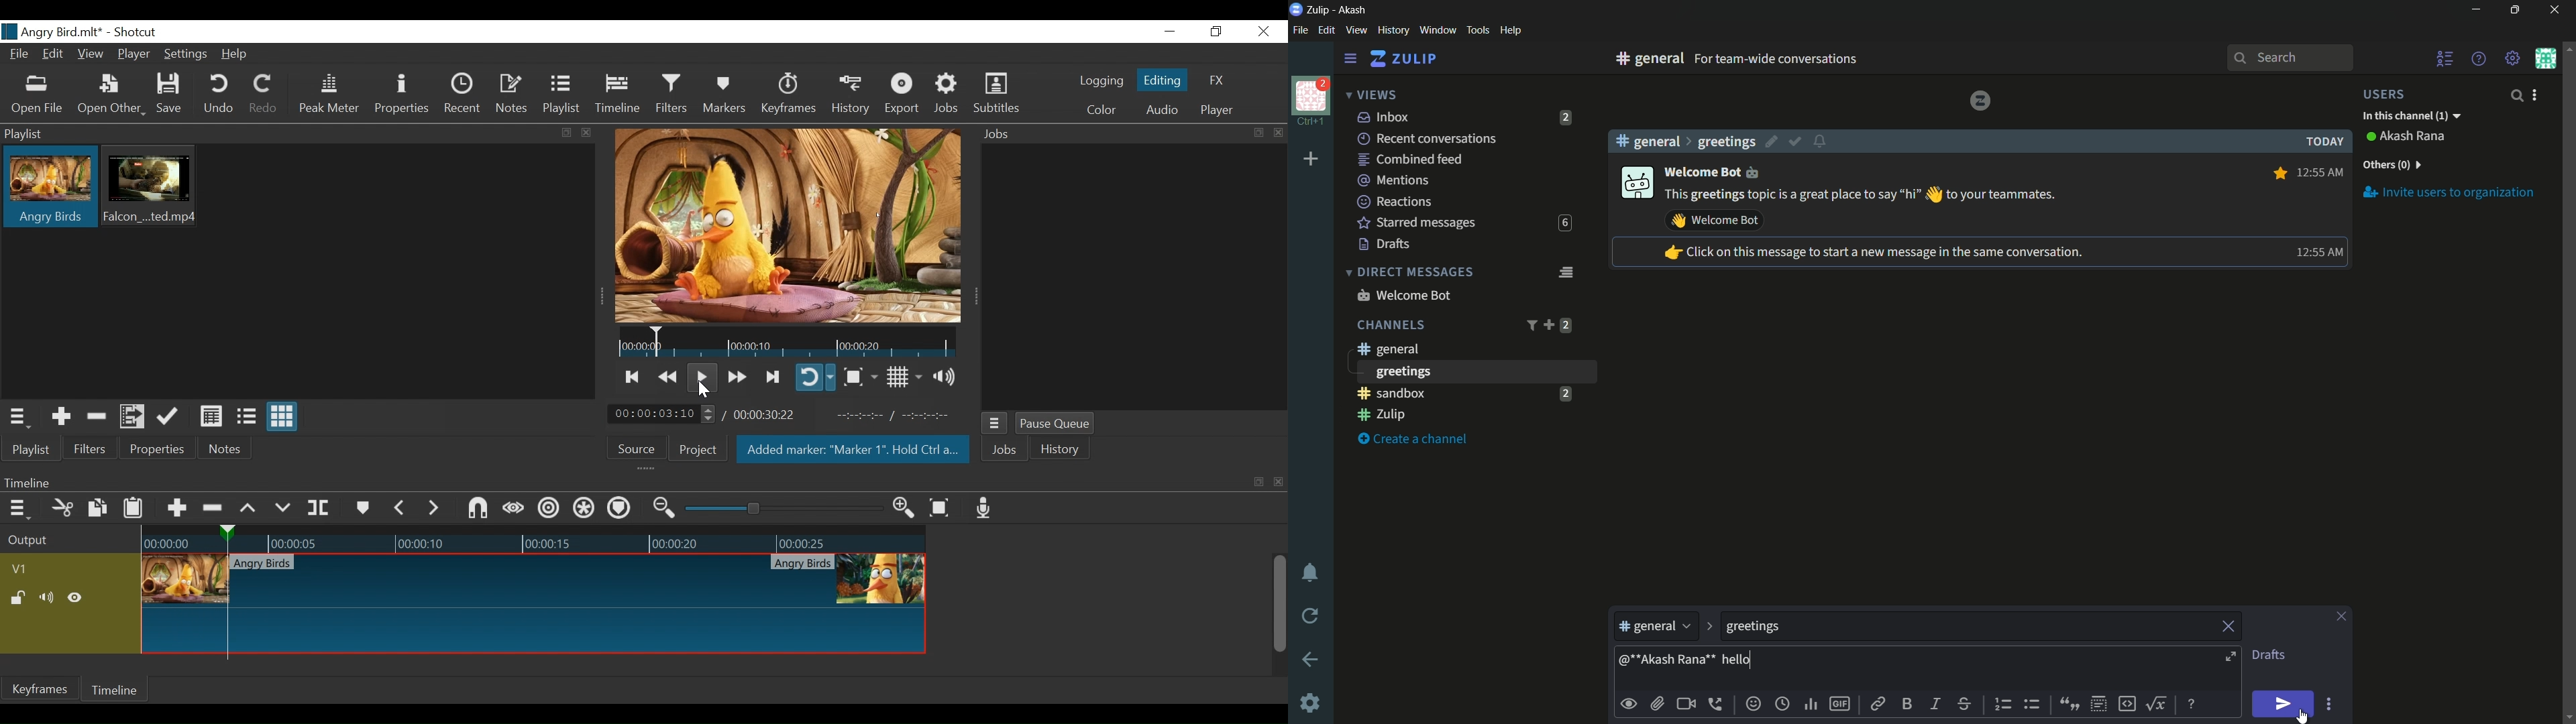 This screenshot has width=2576, height=728. What do you see at coordinates (2233, 658) in the screenshot?
I see `expand` at bounding box center [2233, 658].